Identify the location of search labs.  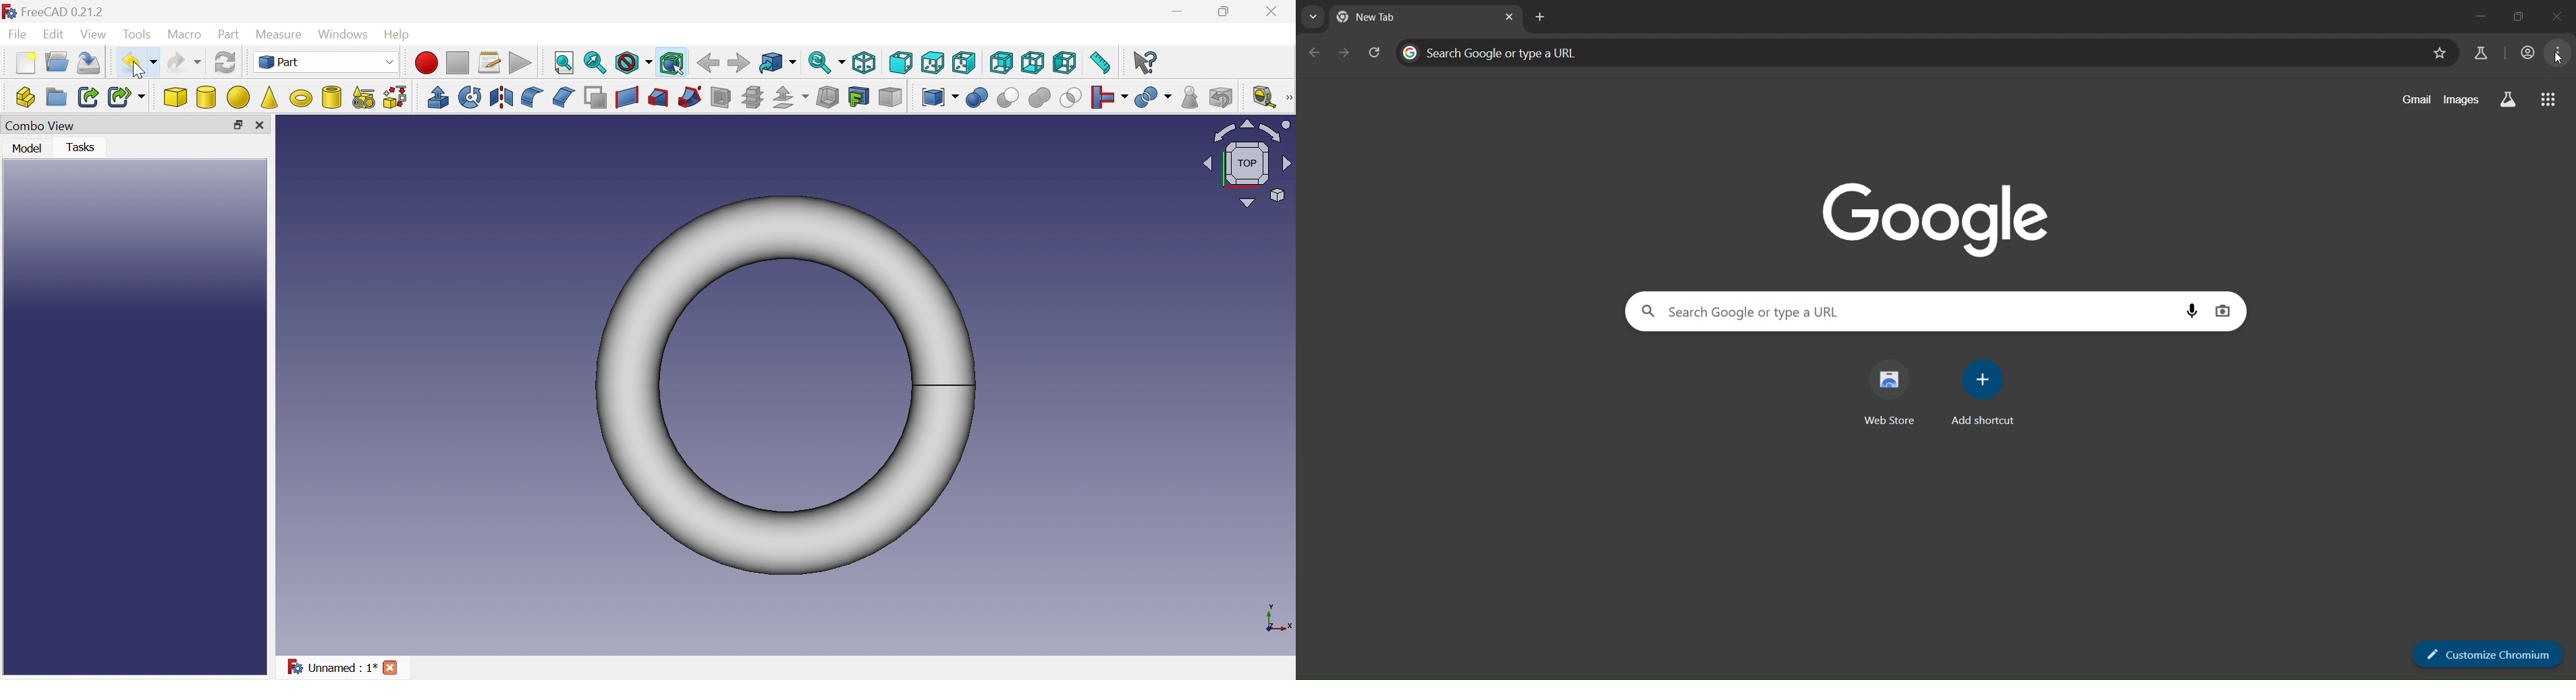
(2480, 52).